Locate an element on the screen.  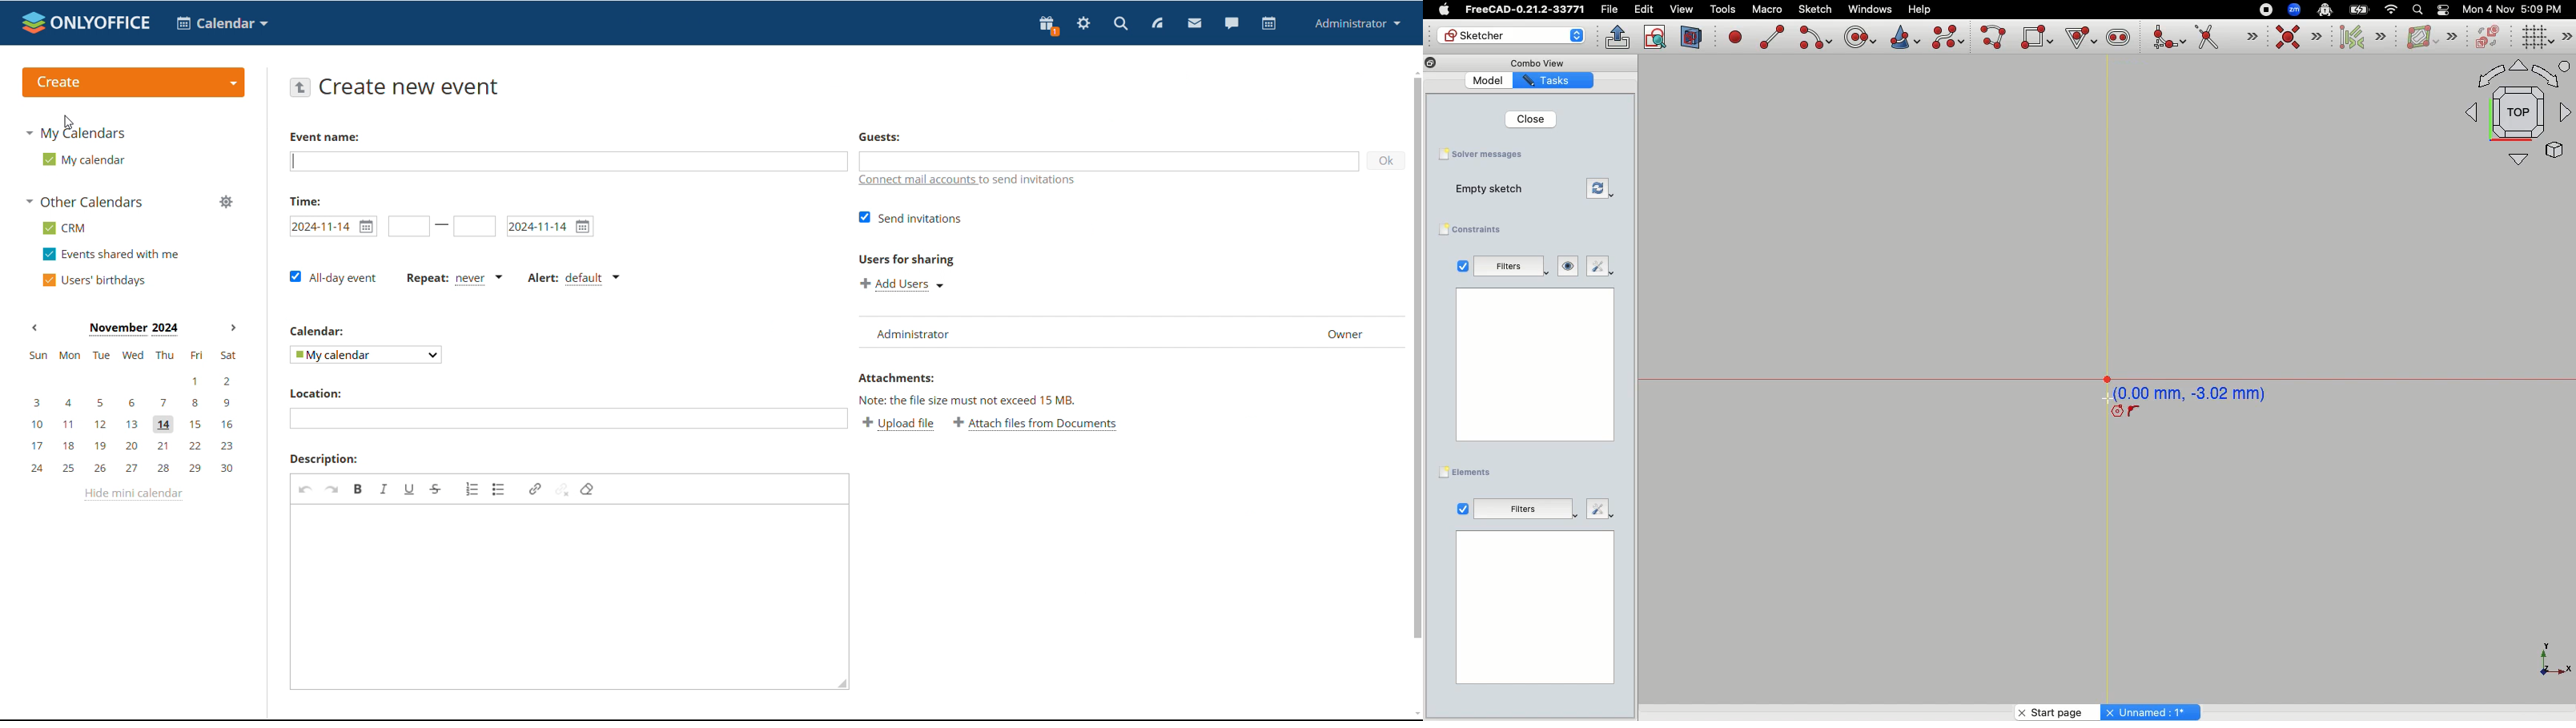
Create regular polygon is located at coordinates (2078, 37).